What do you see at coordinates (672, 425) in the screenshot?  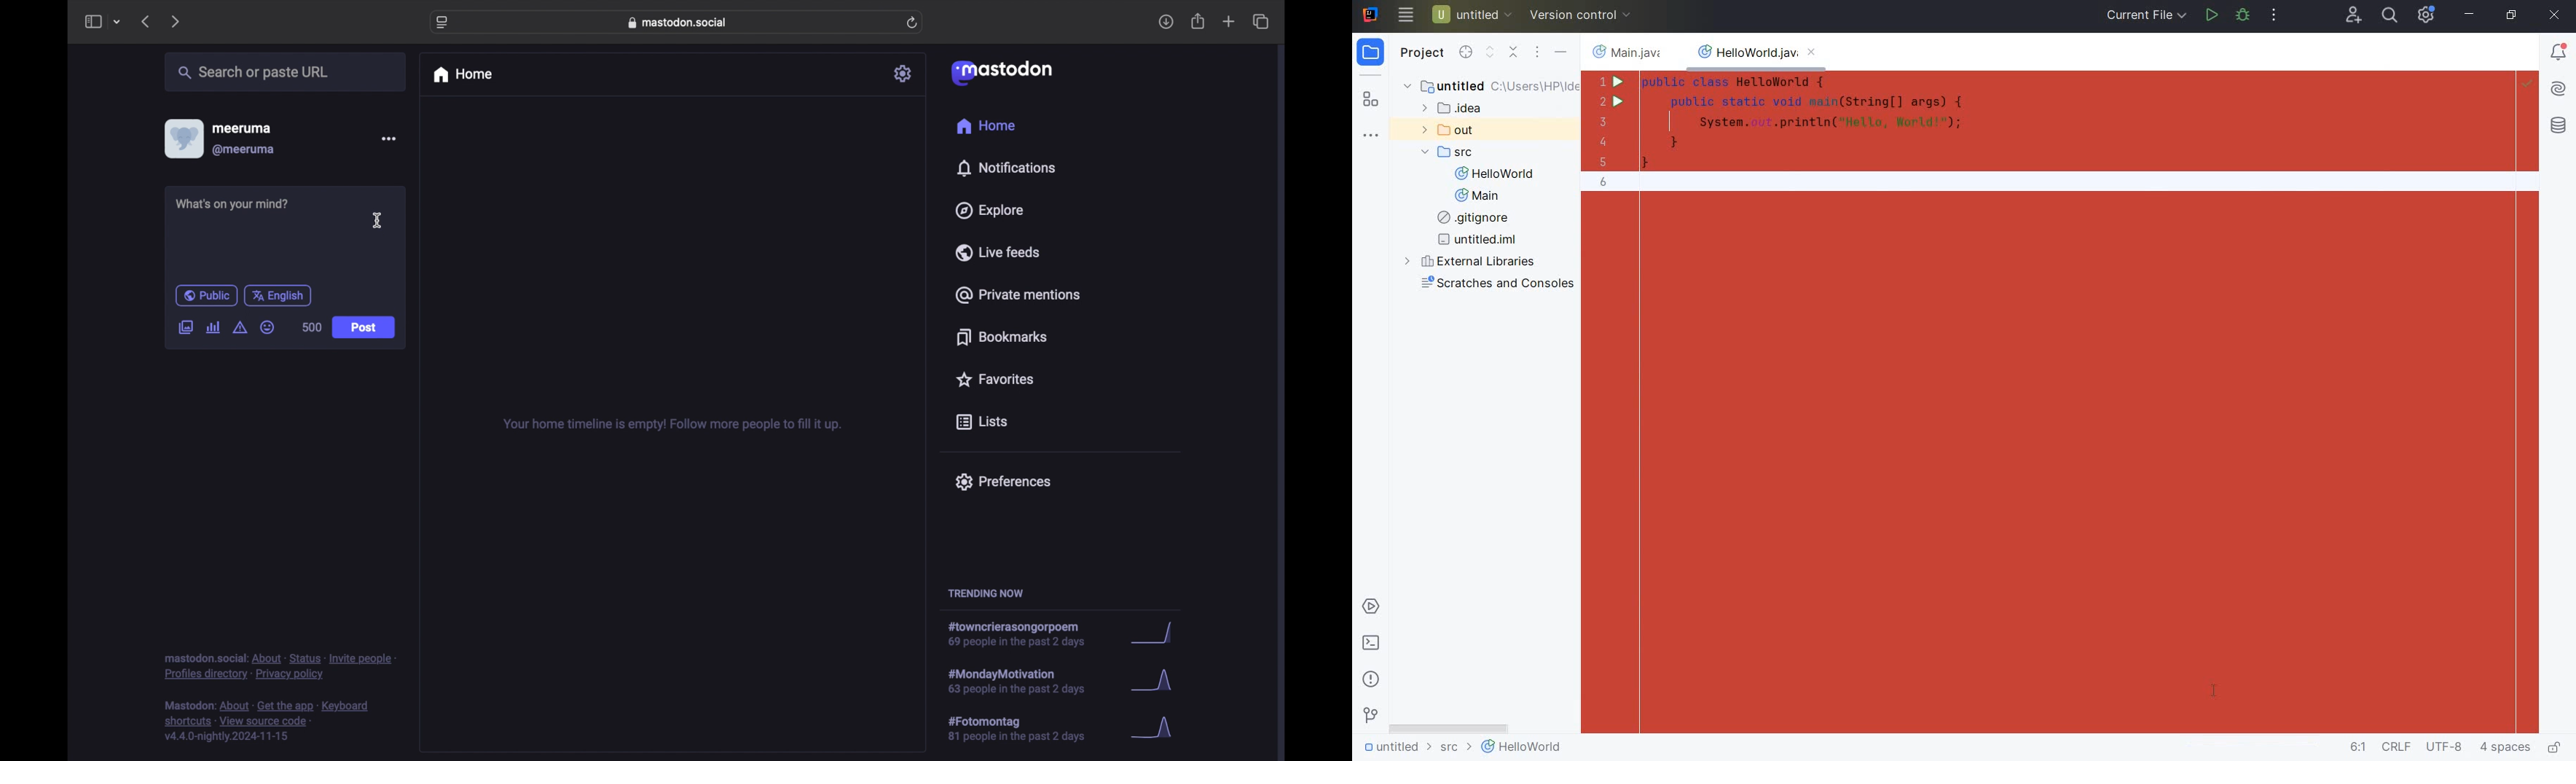 I see `your home timeline is empty! follow more people to fill it up` at bounding box center [672, 425].